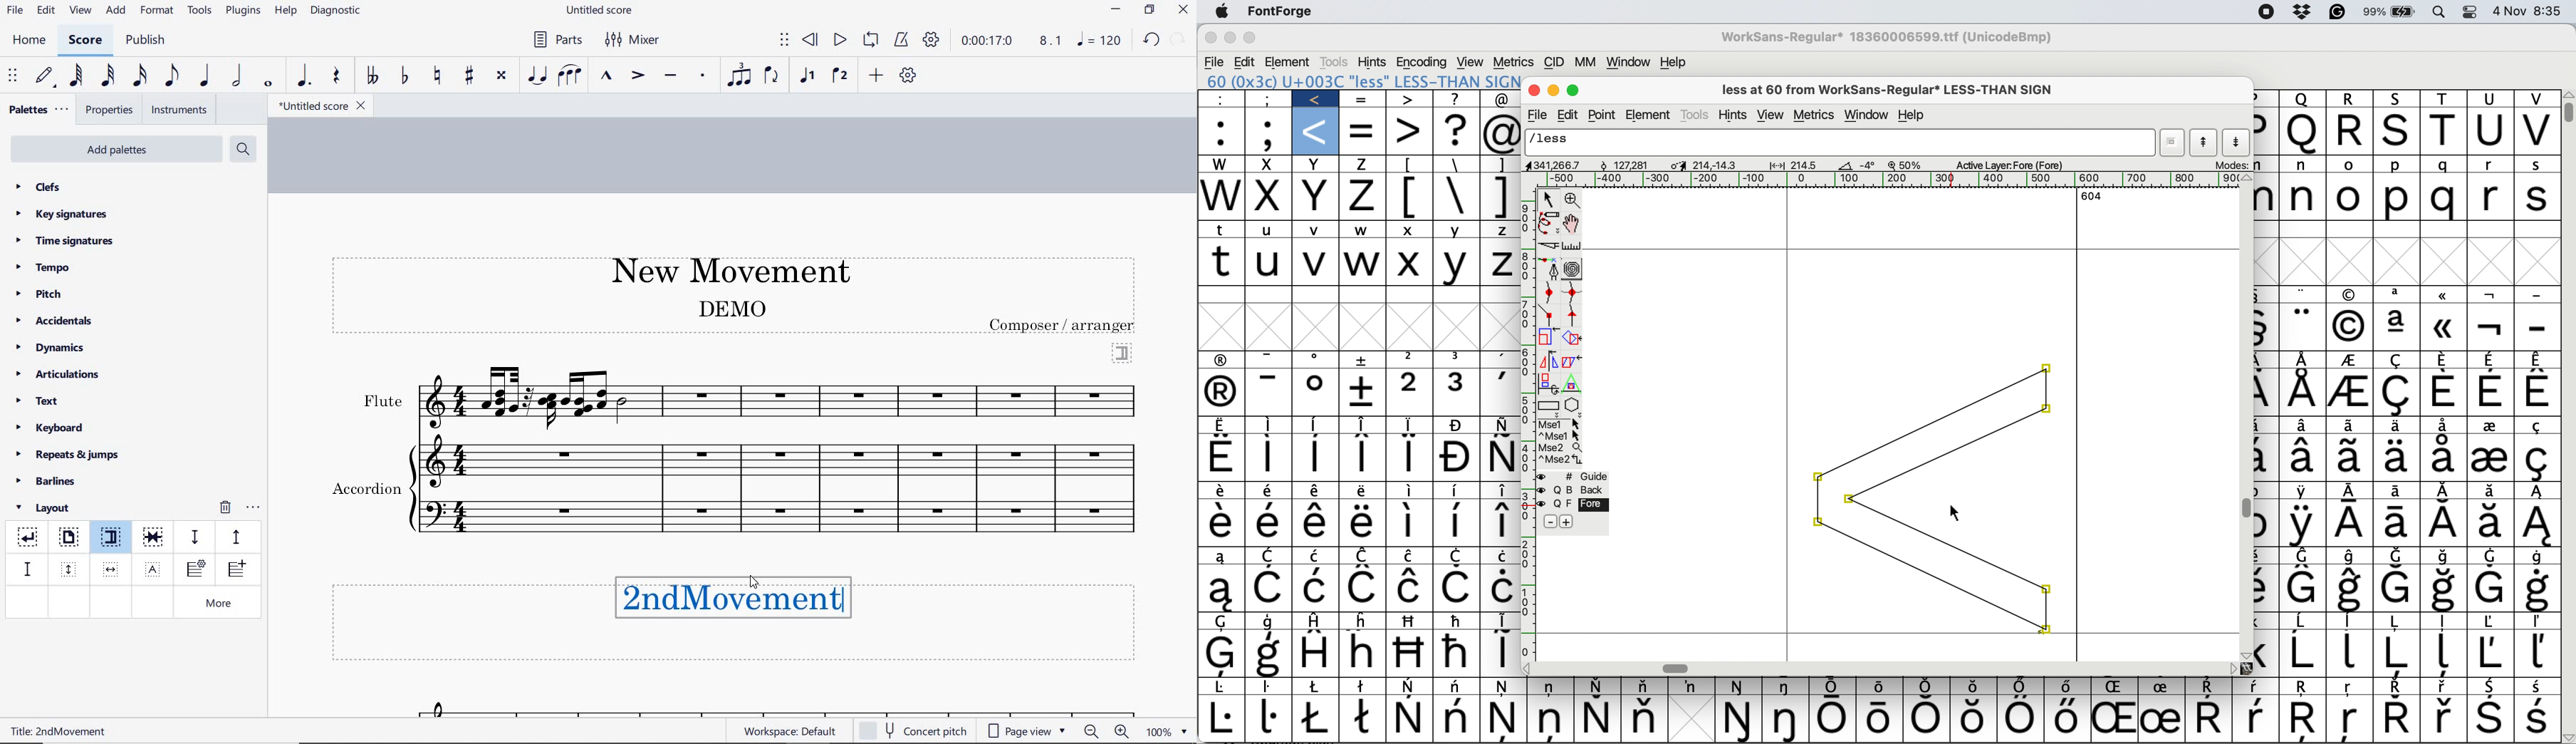 The height and width of the screenshot is (756, 2576). Describe the element at coordinates (1052, 41) in the screenshot. I see `Playback speed` at that location.